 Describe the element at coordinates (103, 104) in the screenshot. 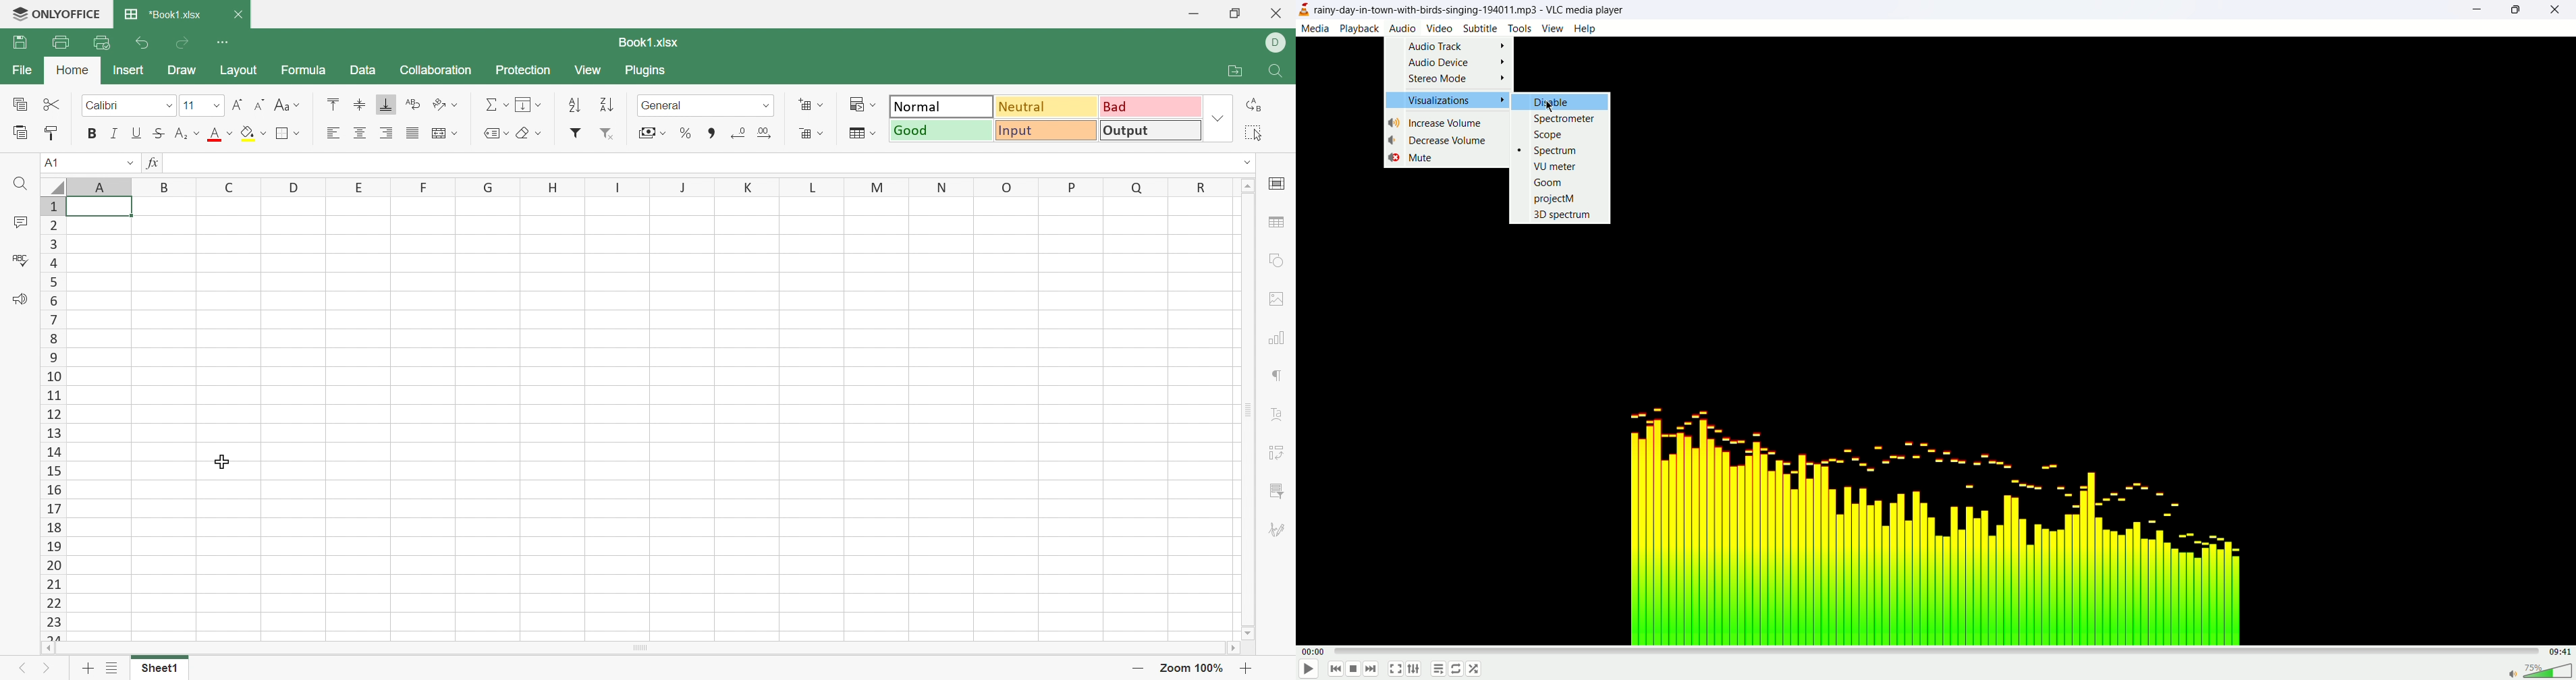

I see `Calibri` at that location.